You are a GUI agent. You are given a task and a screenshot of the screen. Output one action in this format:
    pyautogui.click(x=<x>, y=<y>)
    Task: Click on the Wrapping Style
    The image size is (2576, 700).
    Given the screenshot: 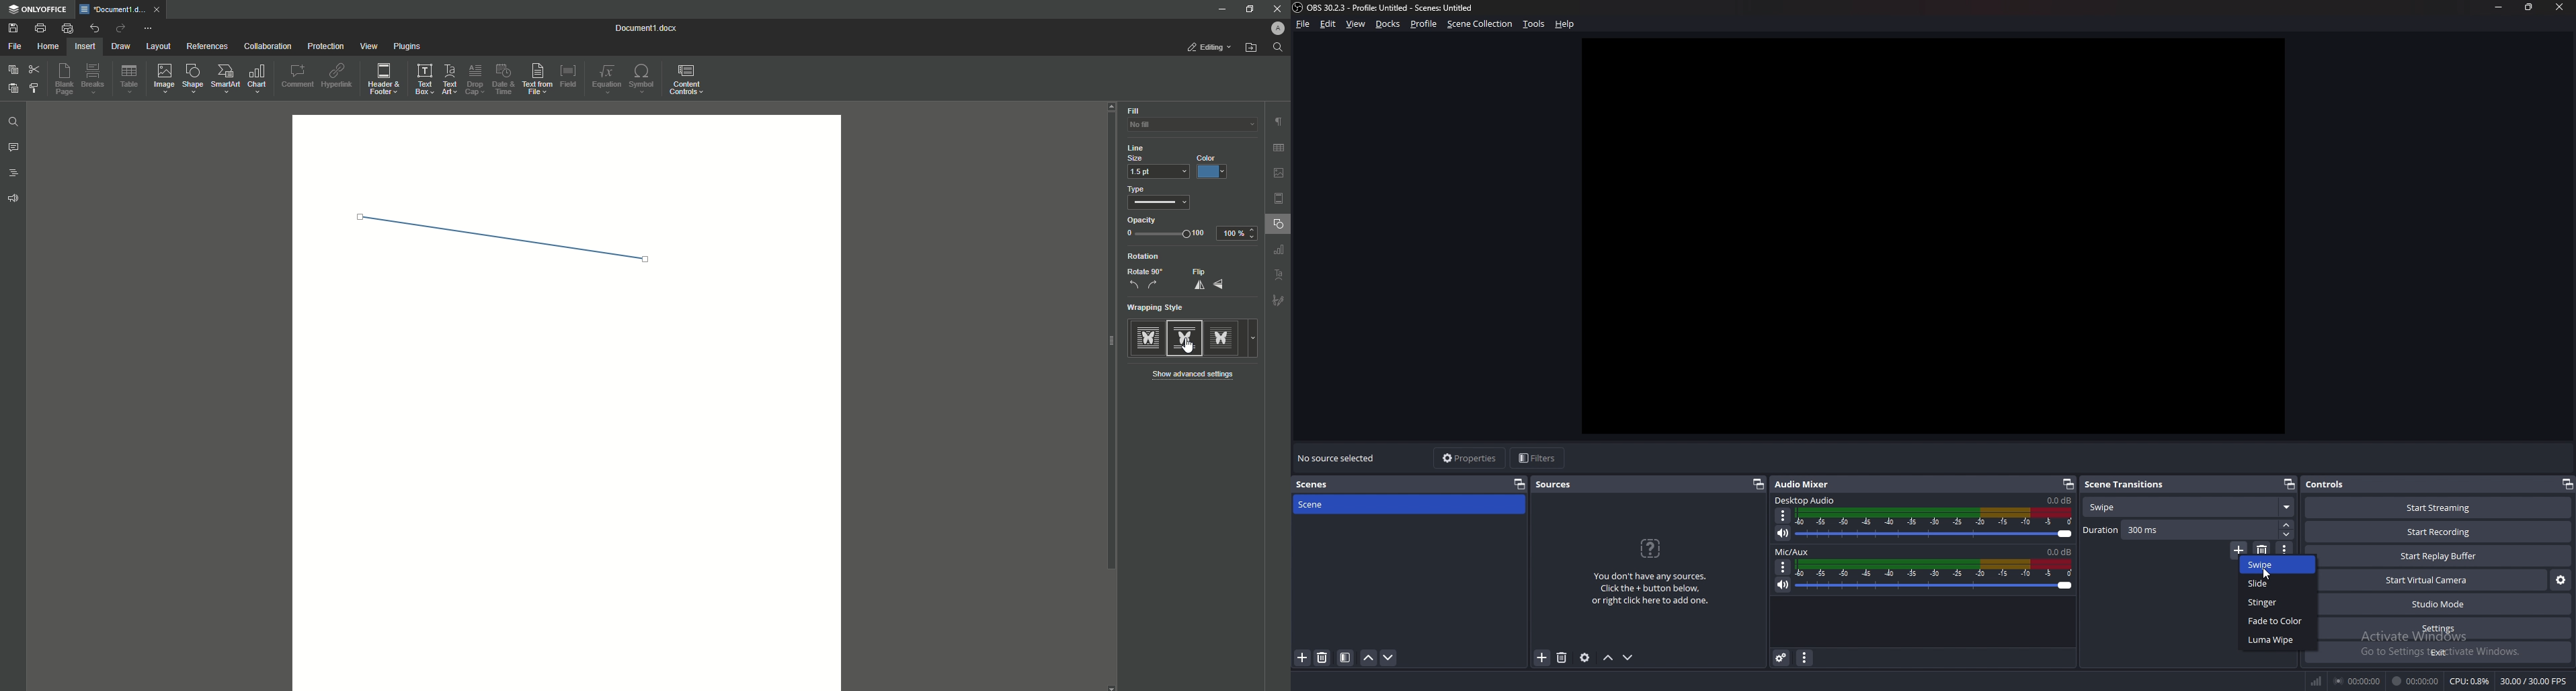 What is the action you would take?
    pyautogui.click(x=1160, y=309)
    